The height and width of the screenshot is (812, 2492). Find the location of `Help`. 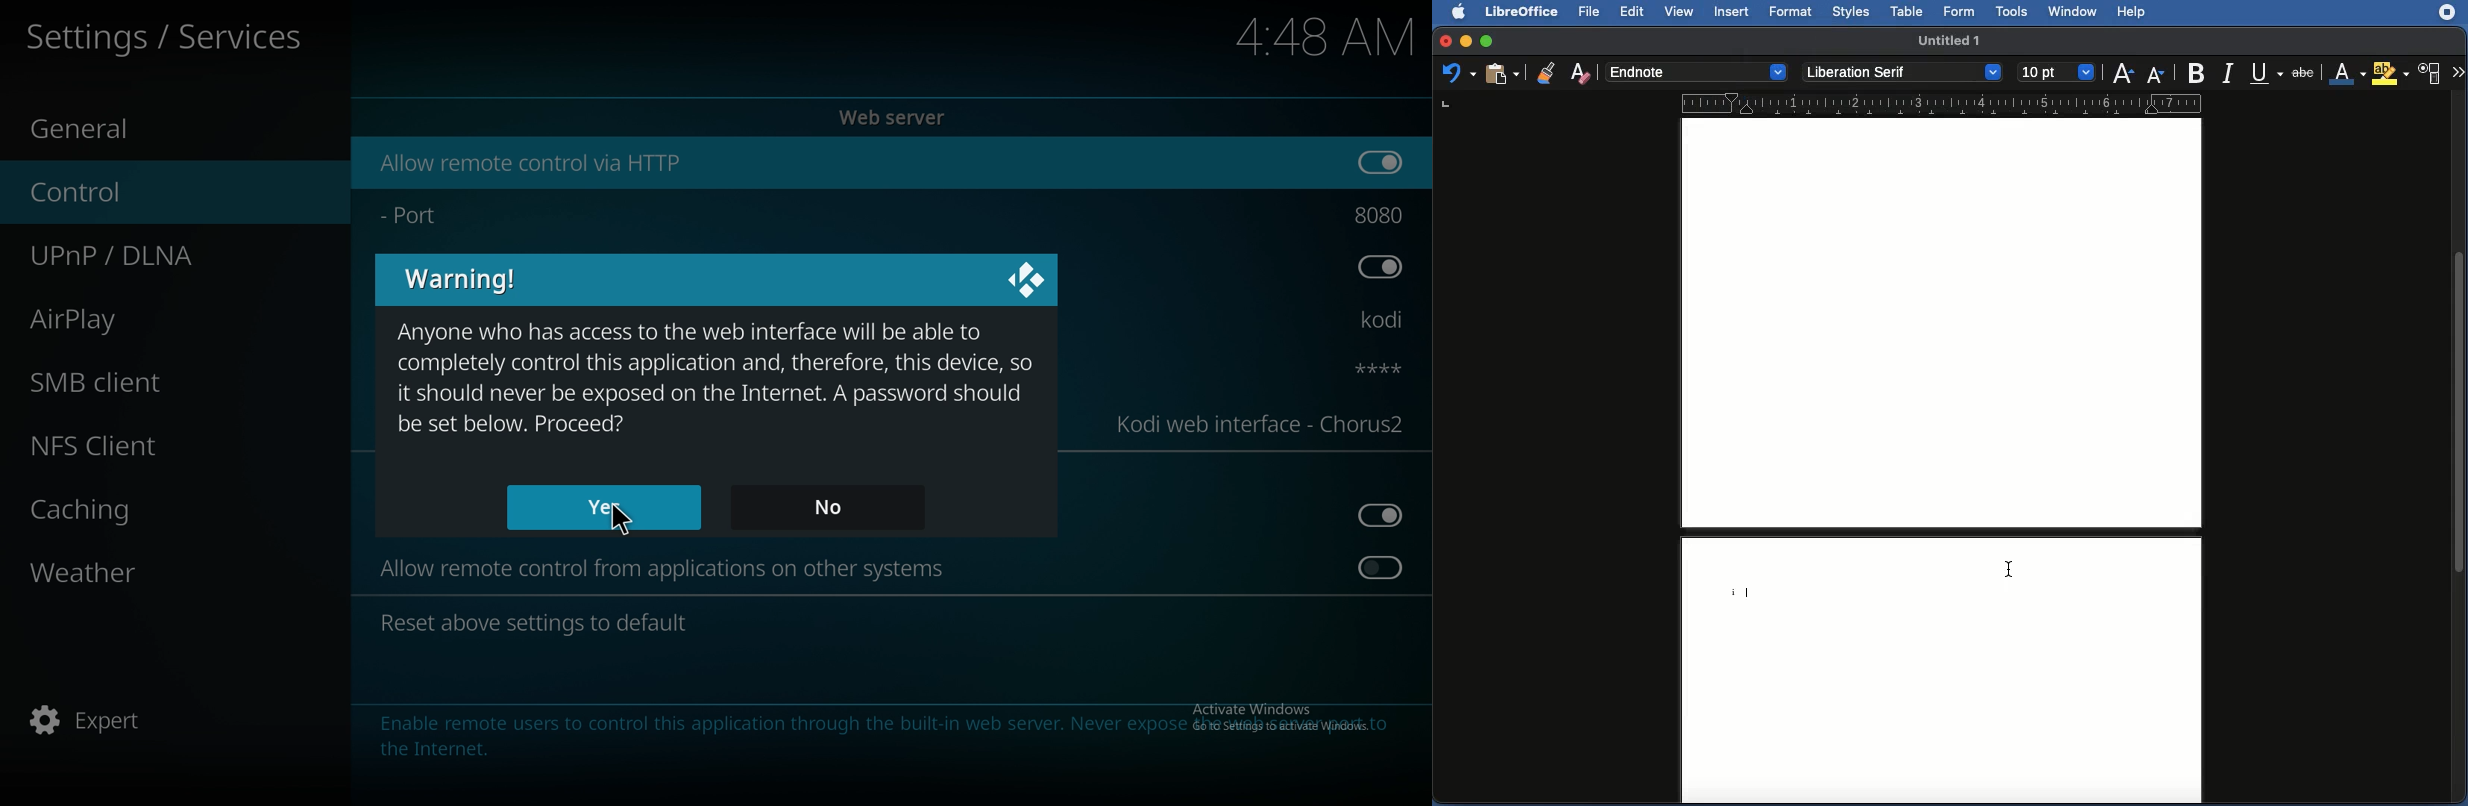

Help is located at coordinates (2132, 11).